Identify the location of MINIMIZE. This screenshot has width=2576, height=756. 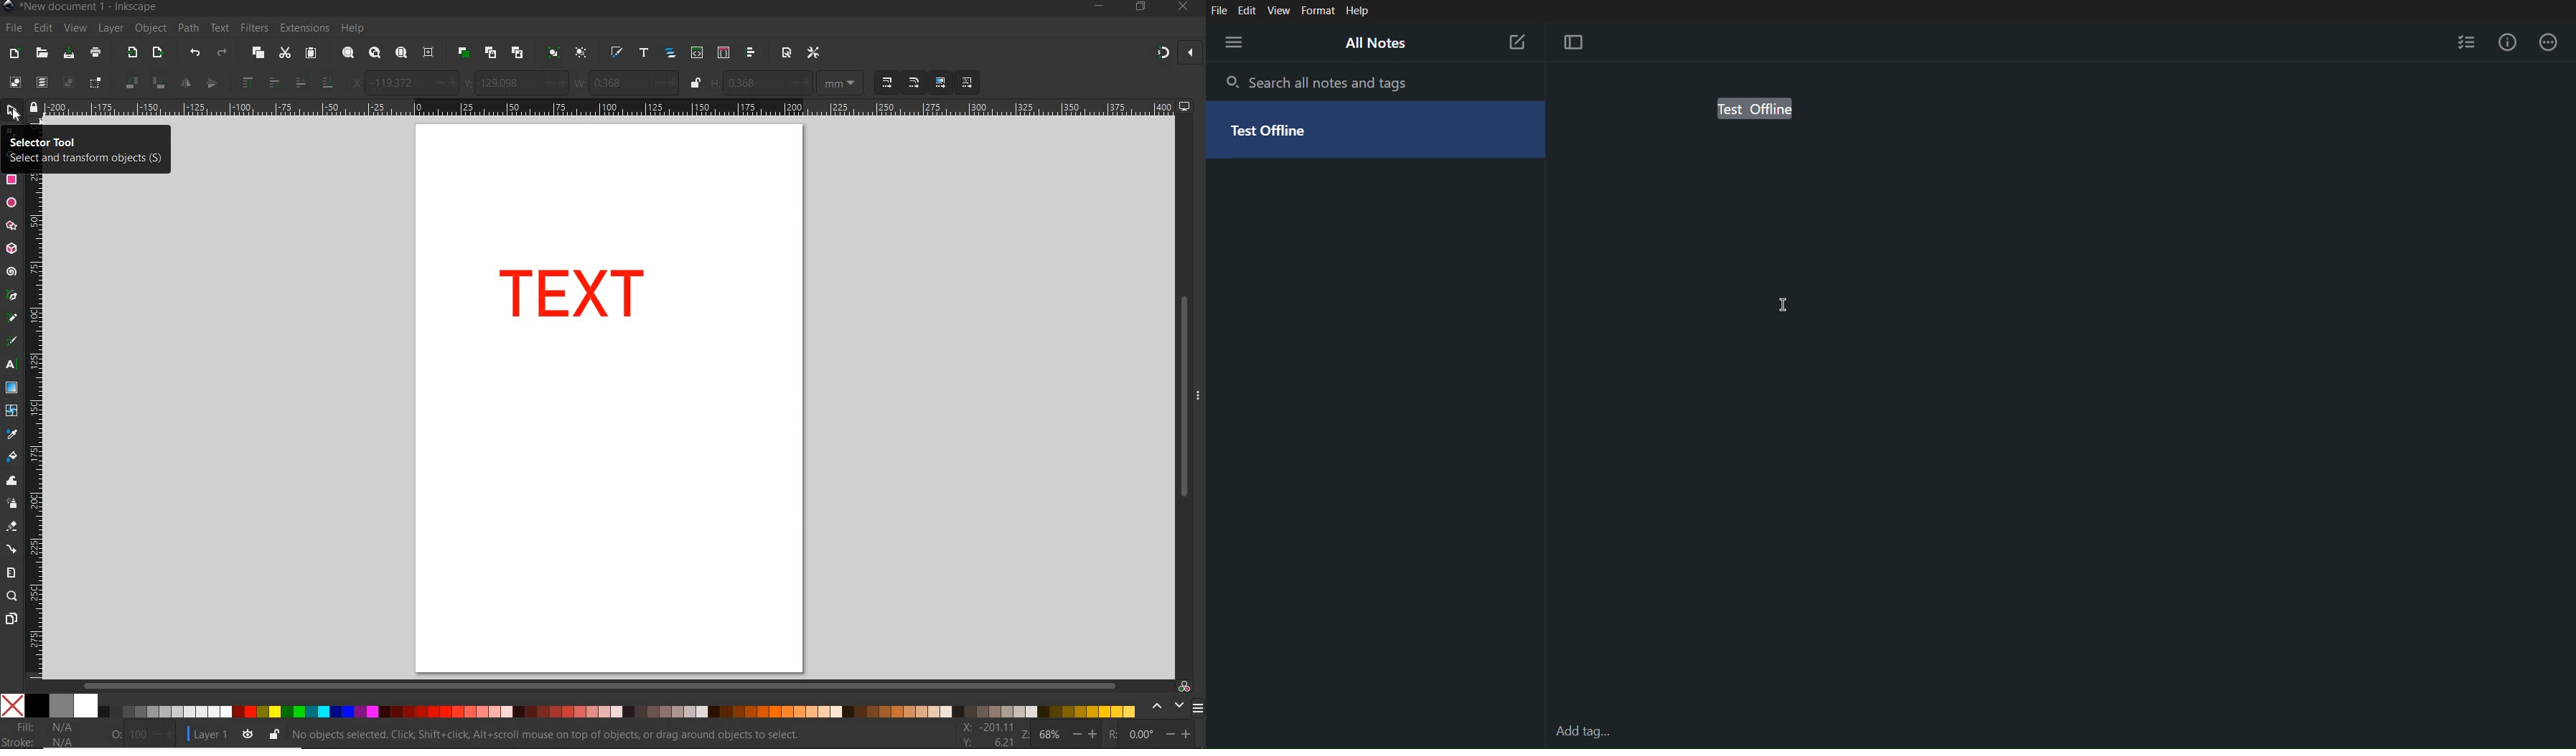
(1097, 6).